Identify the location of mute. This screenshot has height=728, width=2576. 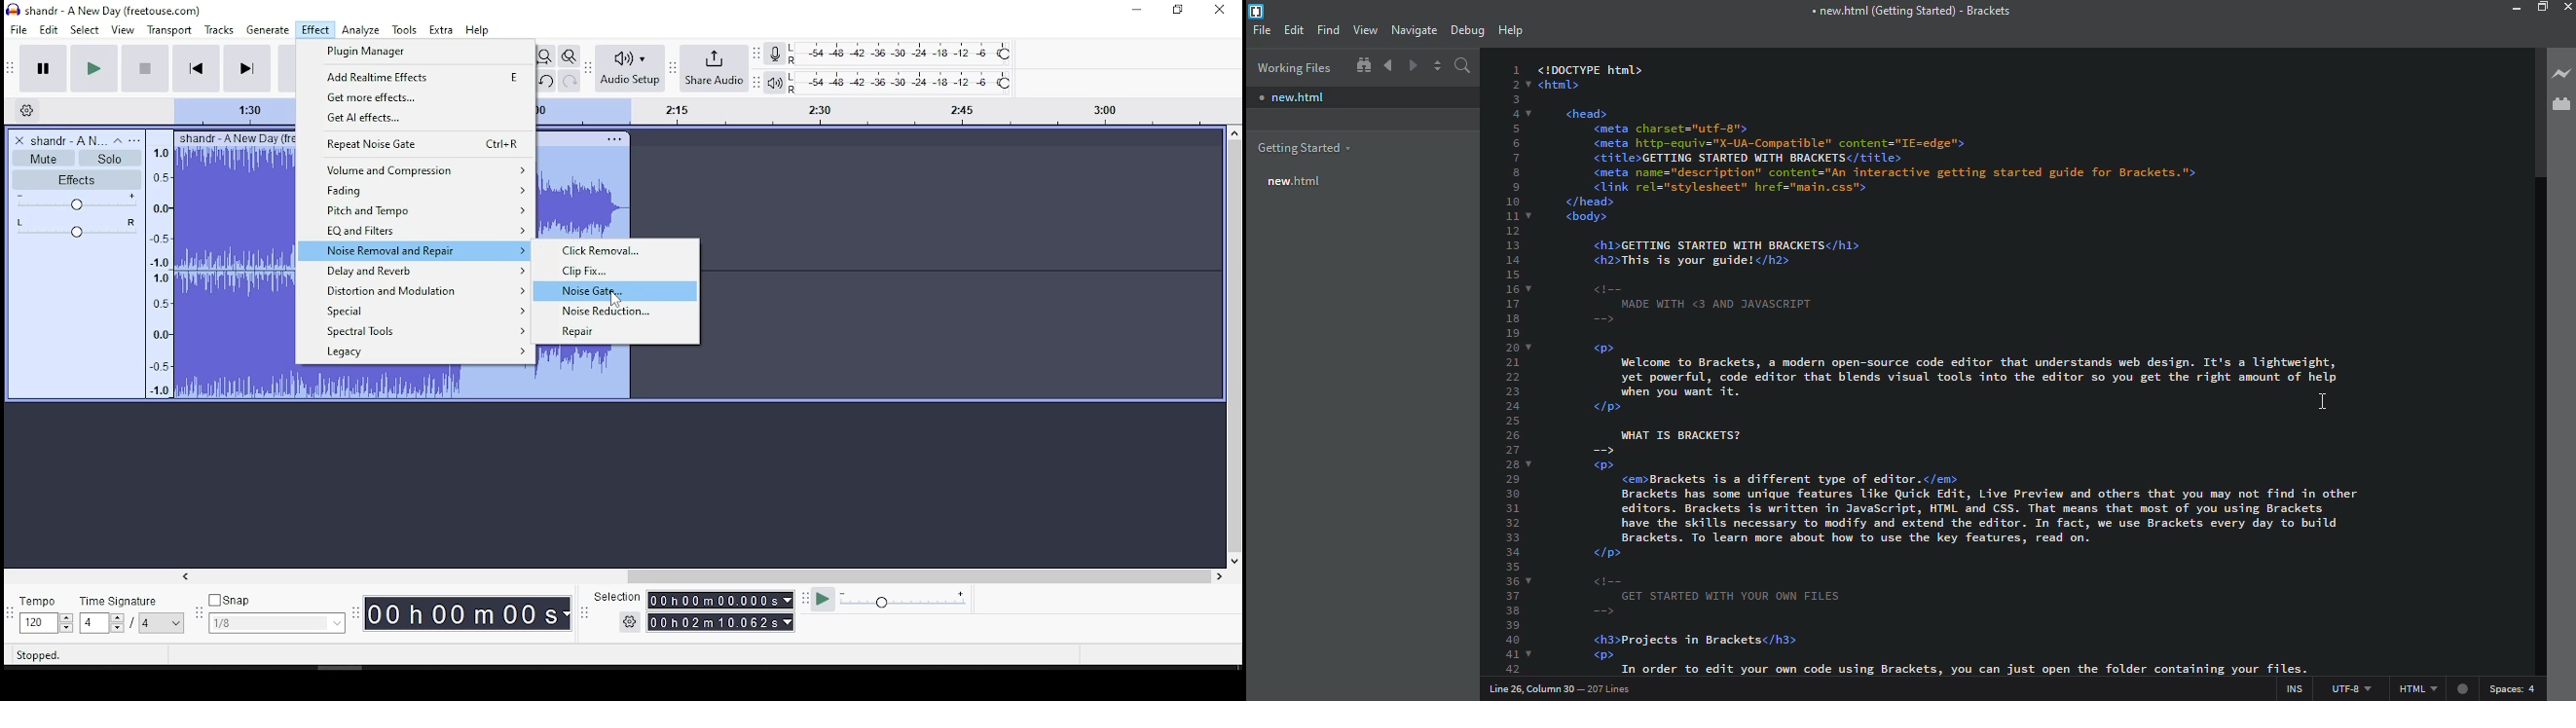
(45, 158).